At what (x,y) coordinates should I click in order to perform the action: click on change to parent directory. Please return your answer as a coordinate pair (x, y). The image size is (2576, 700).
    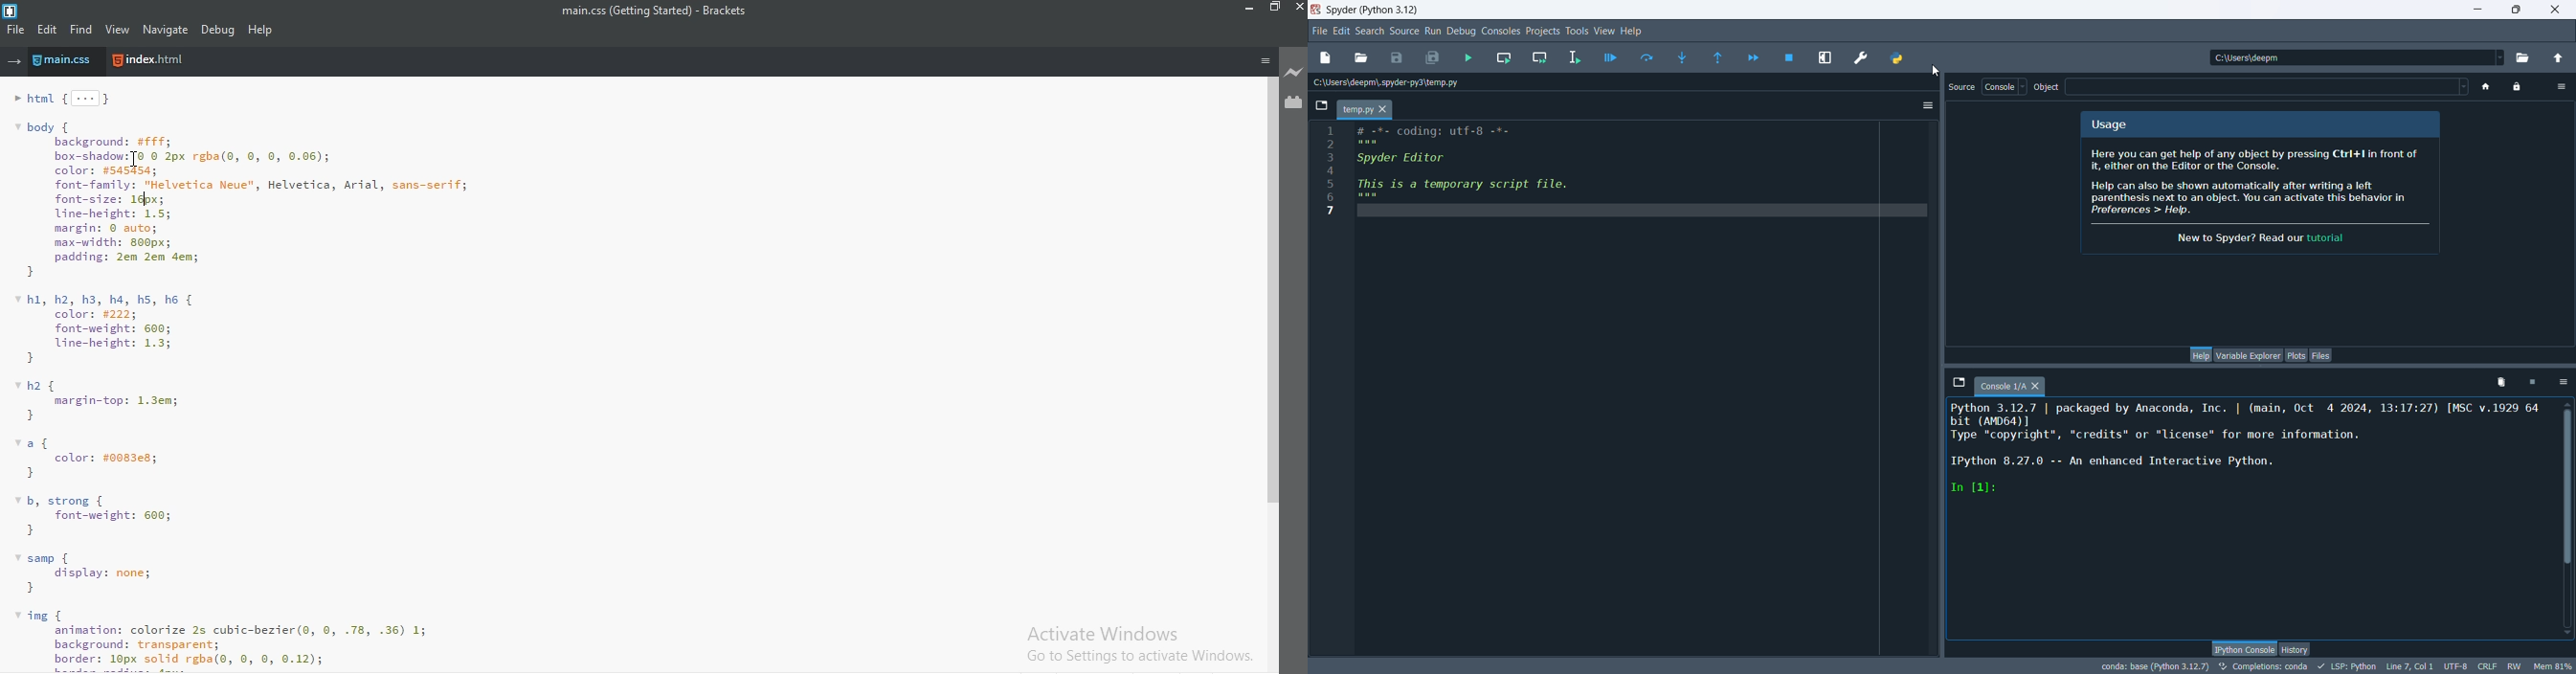
    Looking at the image, I should click on (2561, 57).